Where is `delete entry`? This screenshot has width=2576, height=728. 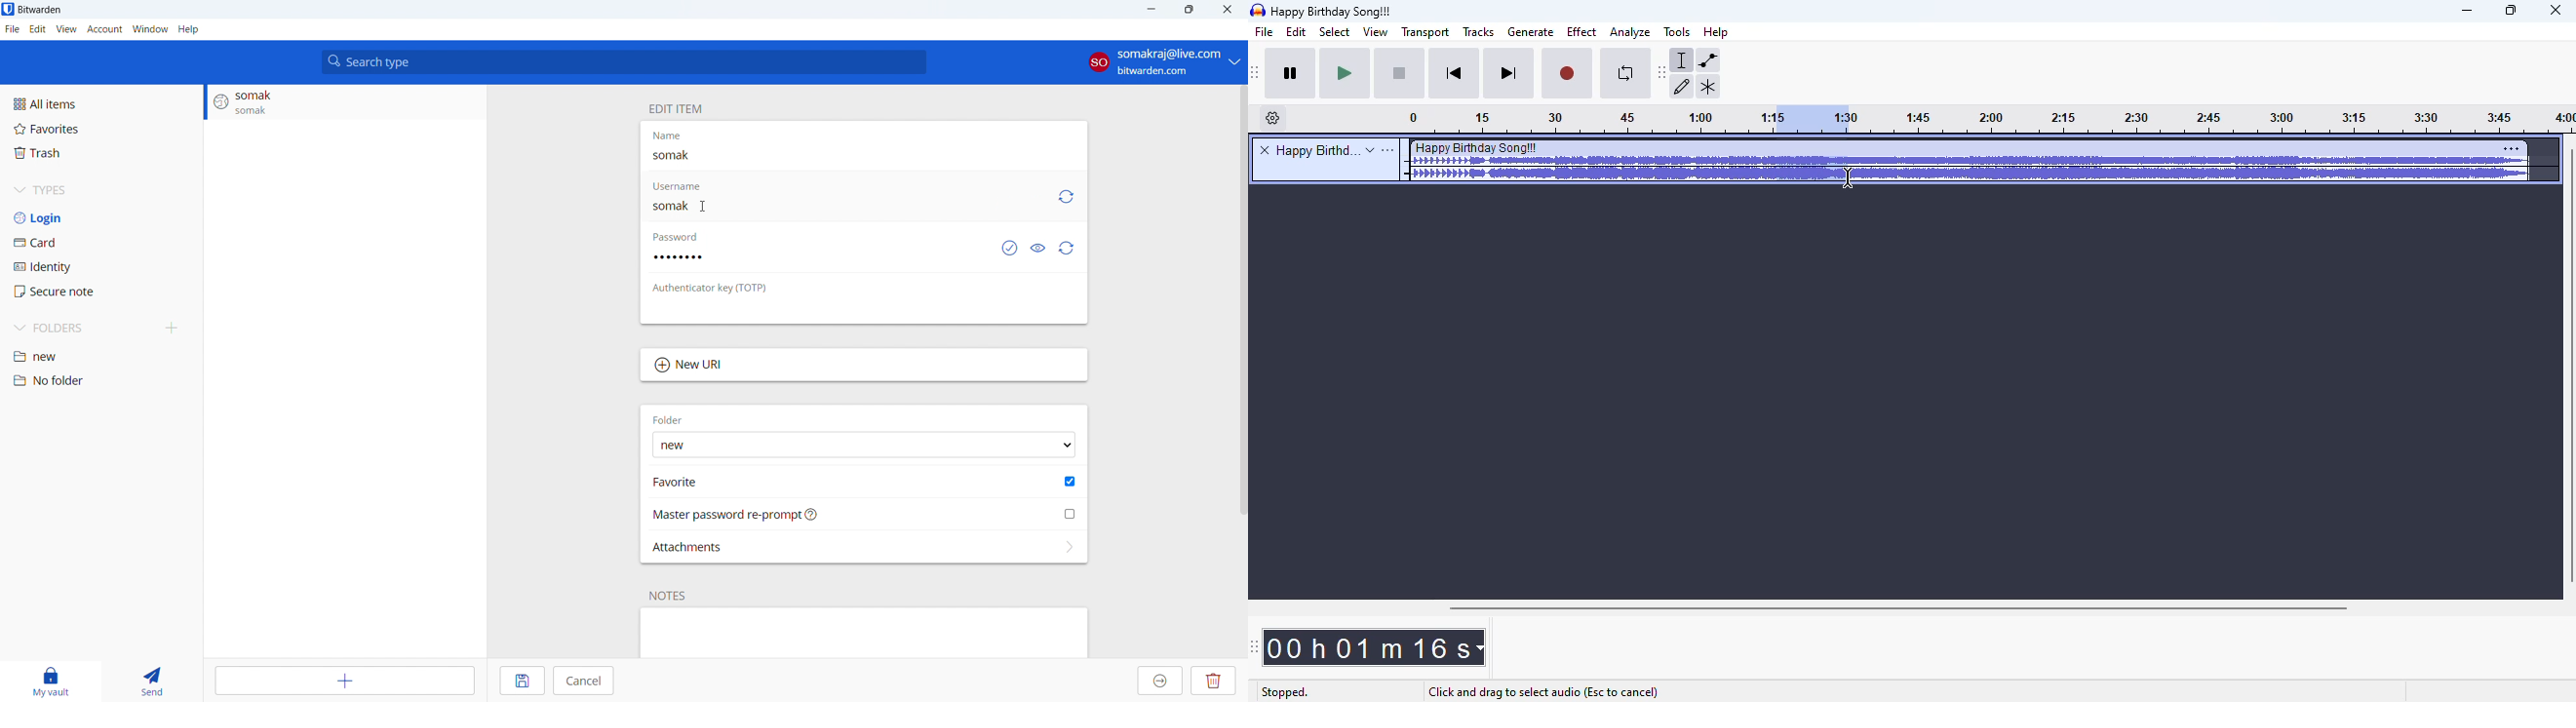
delete entry is located at coordinates (1215, 681).